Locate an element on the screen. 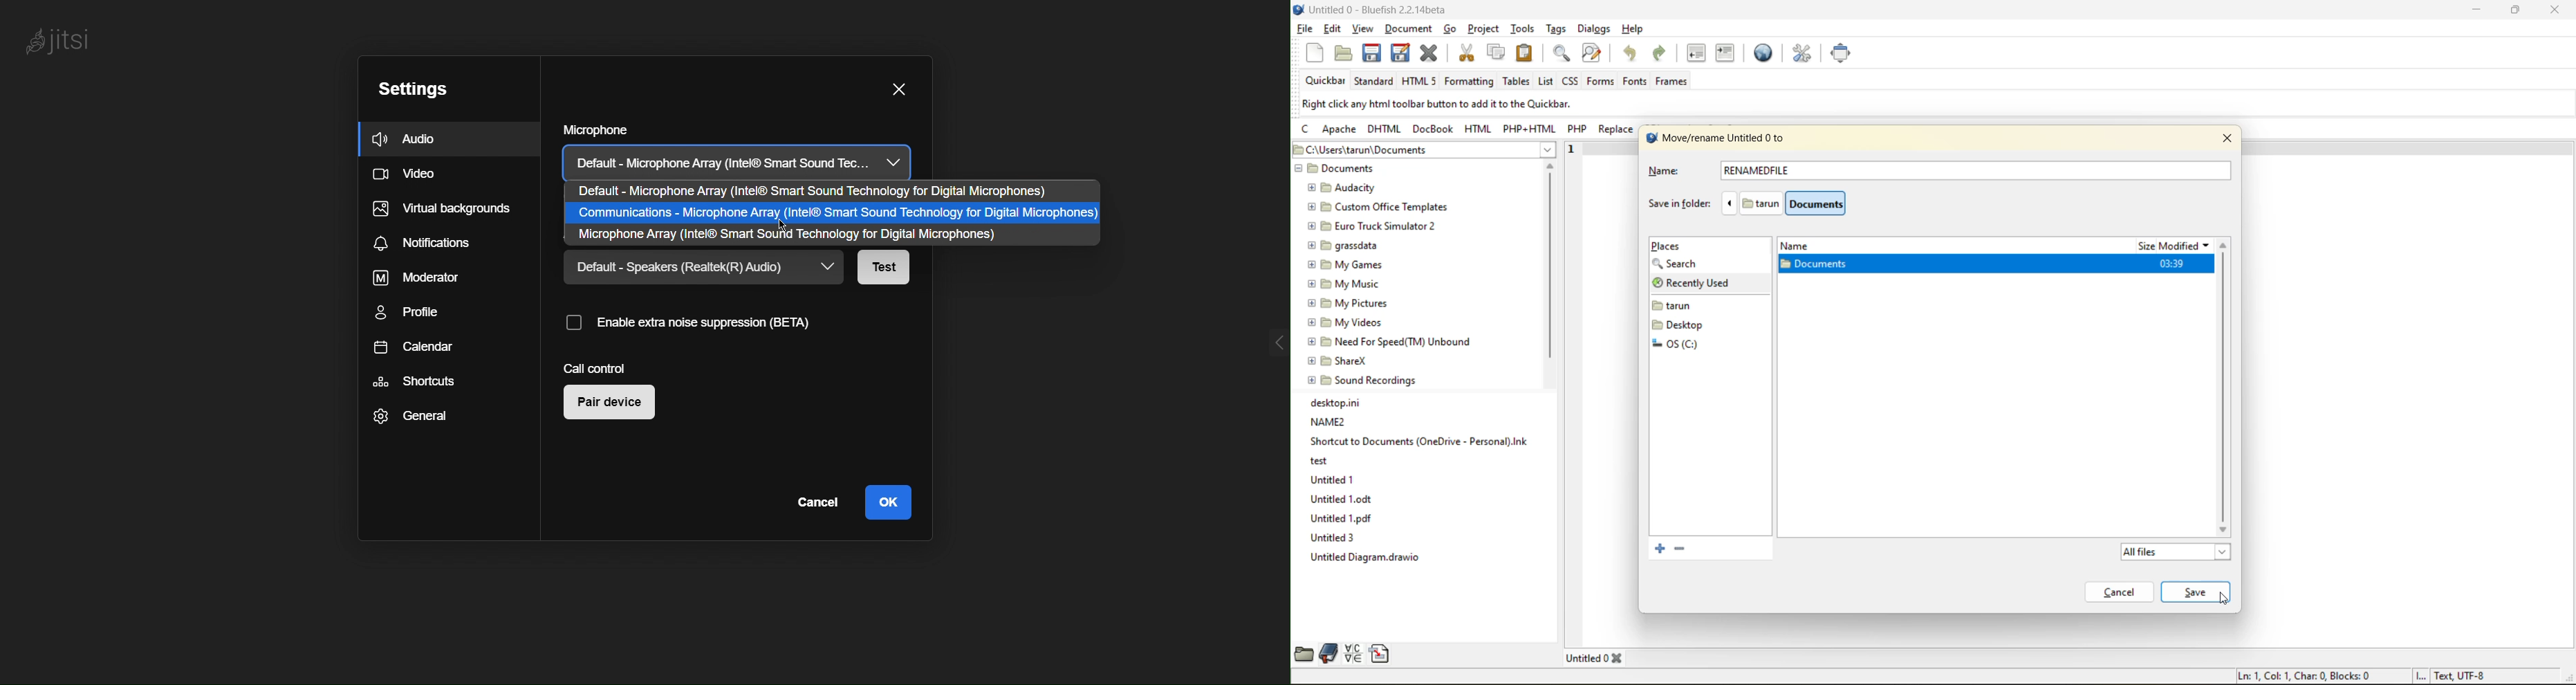 This screenshot has width=2576, height=700. Virtual backgrounds is located at coordinates (443, 211).